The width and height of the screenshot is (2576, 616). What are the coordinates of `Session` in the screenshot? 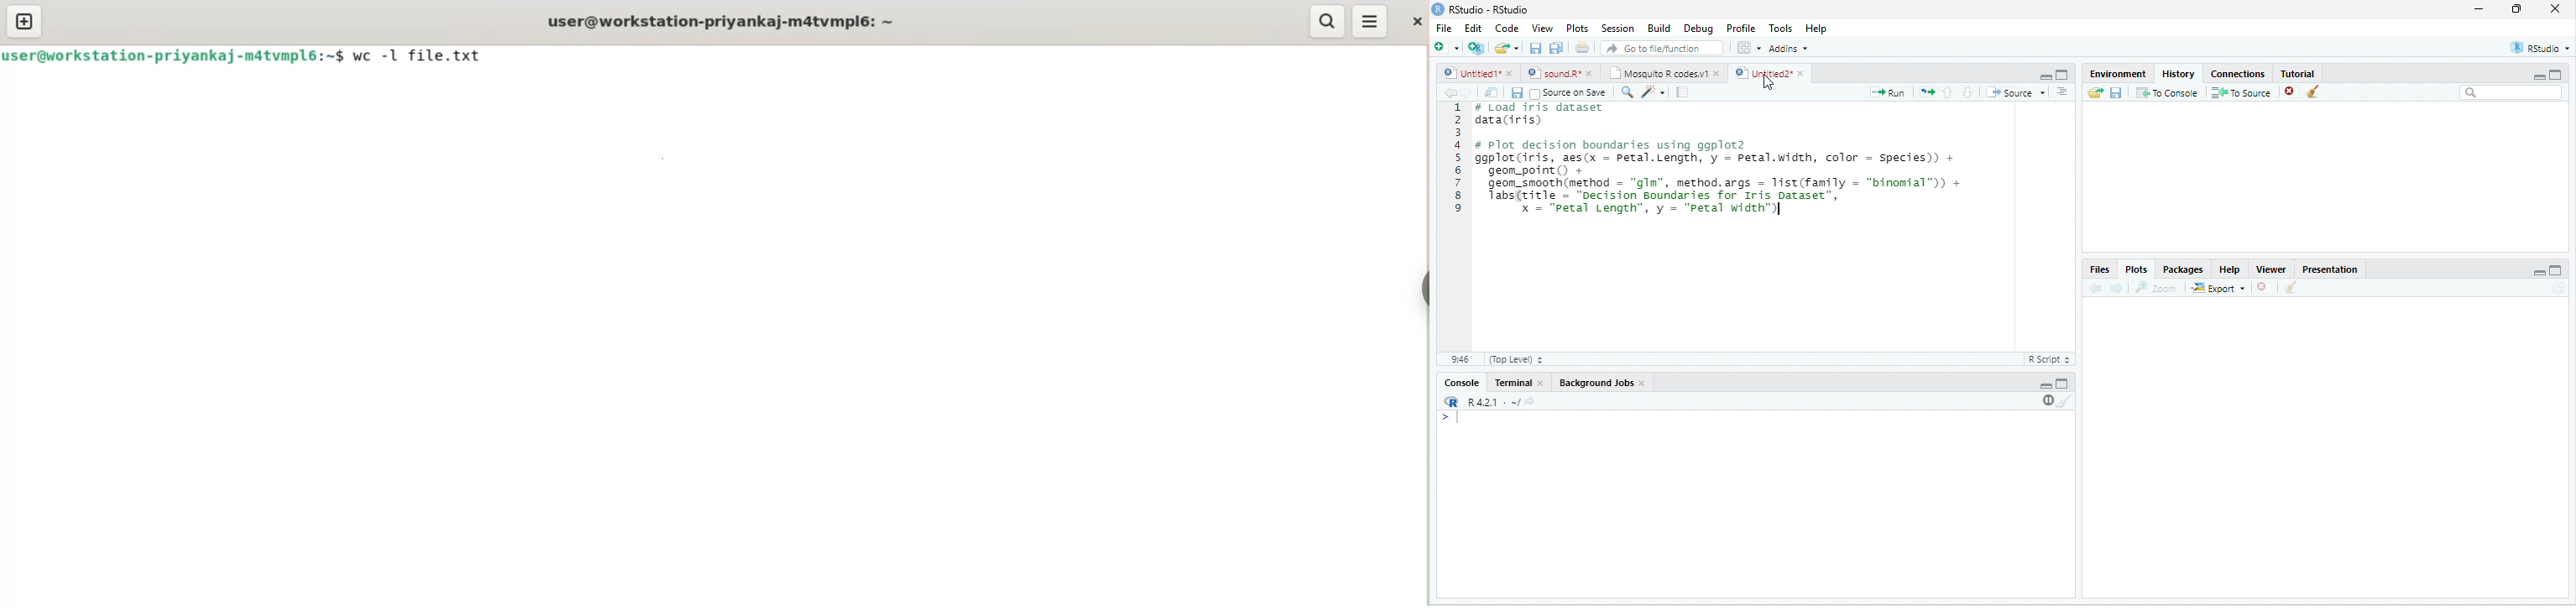 It's located at (1619, 29).